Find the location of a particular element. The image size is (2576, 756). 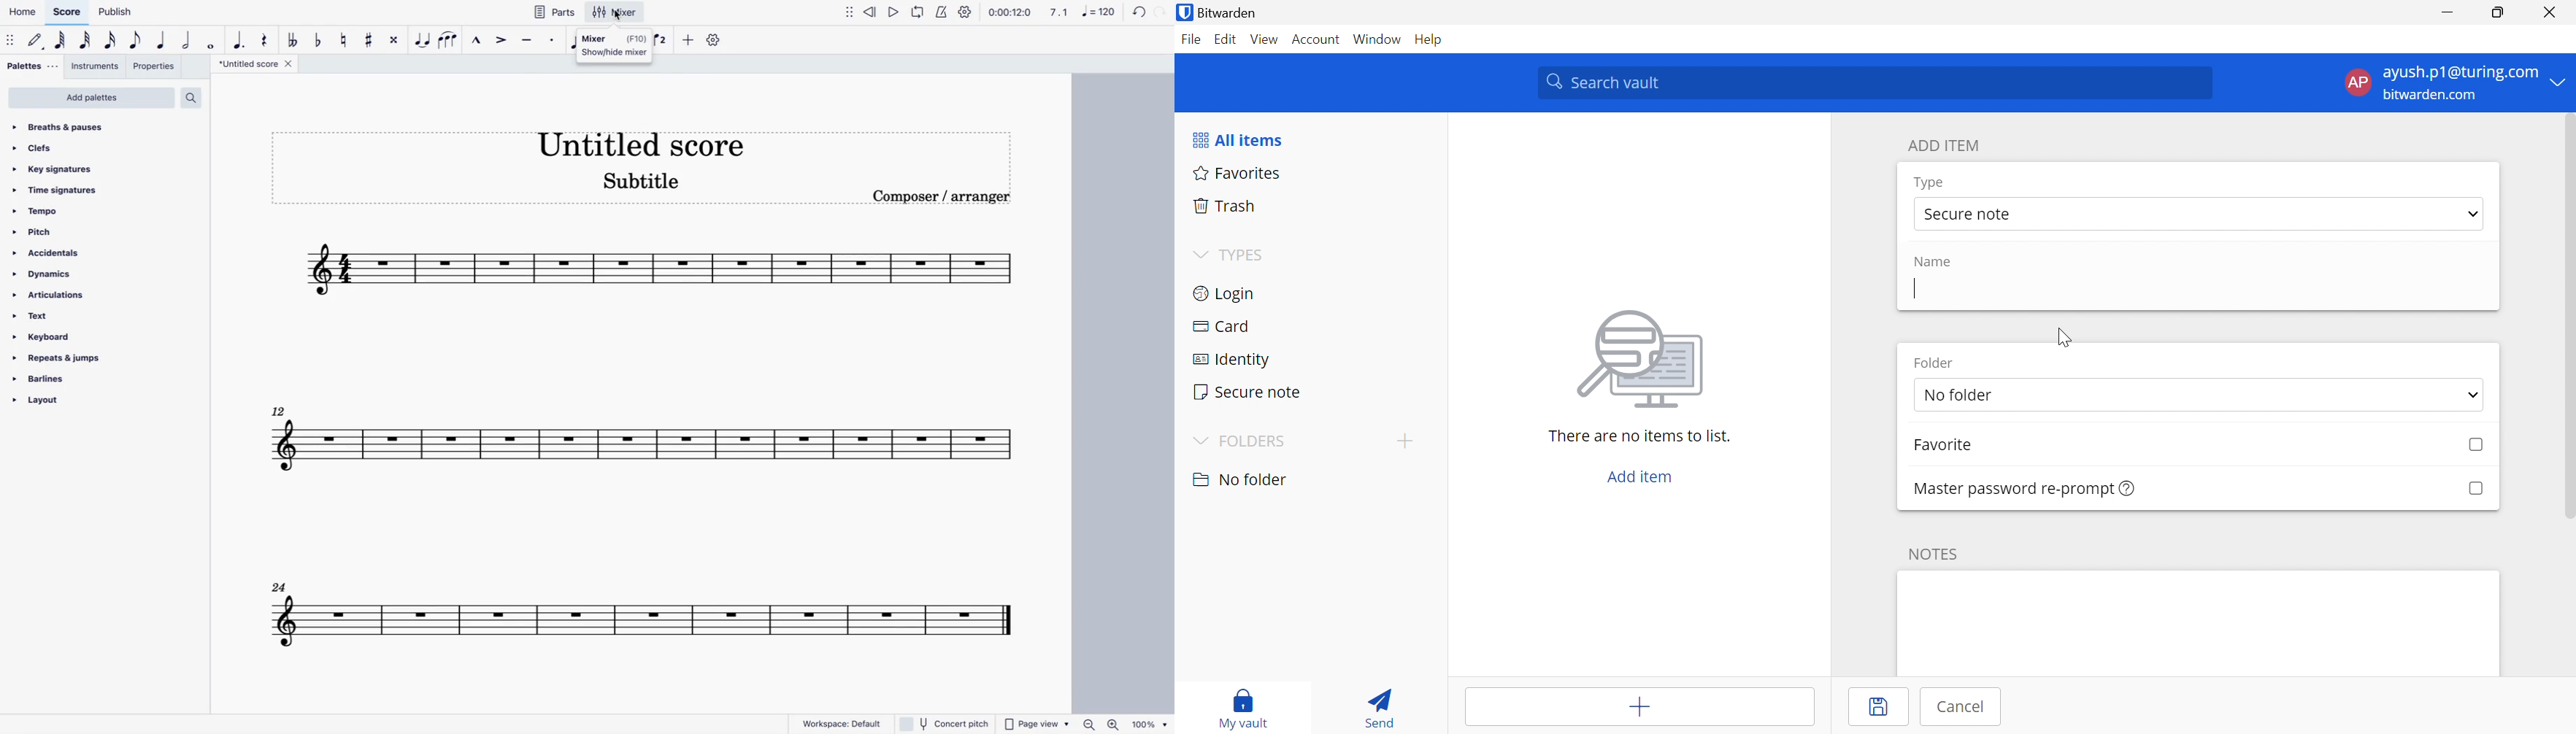

concert pitch is located at coordinates (945, 724).